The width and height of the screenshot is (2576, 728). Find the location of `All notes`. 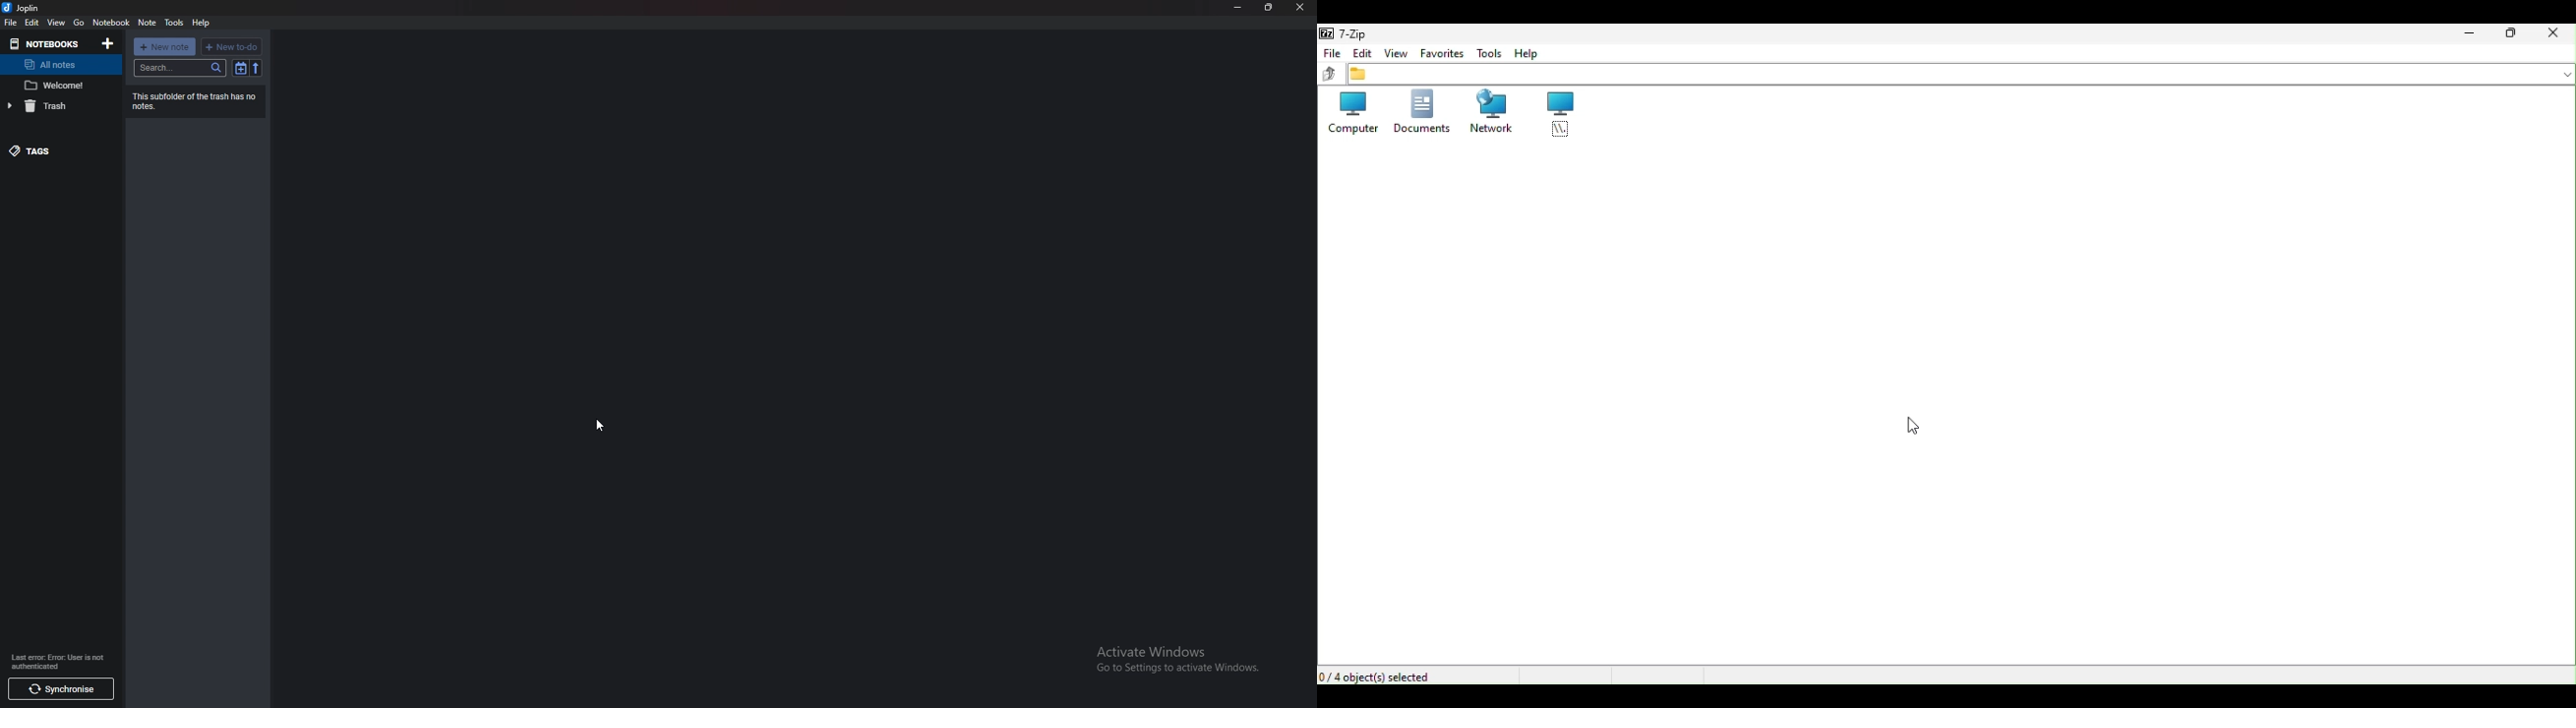

All notes is located at coordinates (56, 64).